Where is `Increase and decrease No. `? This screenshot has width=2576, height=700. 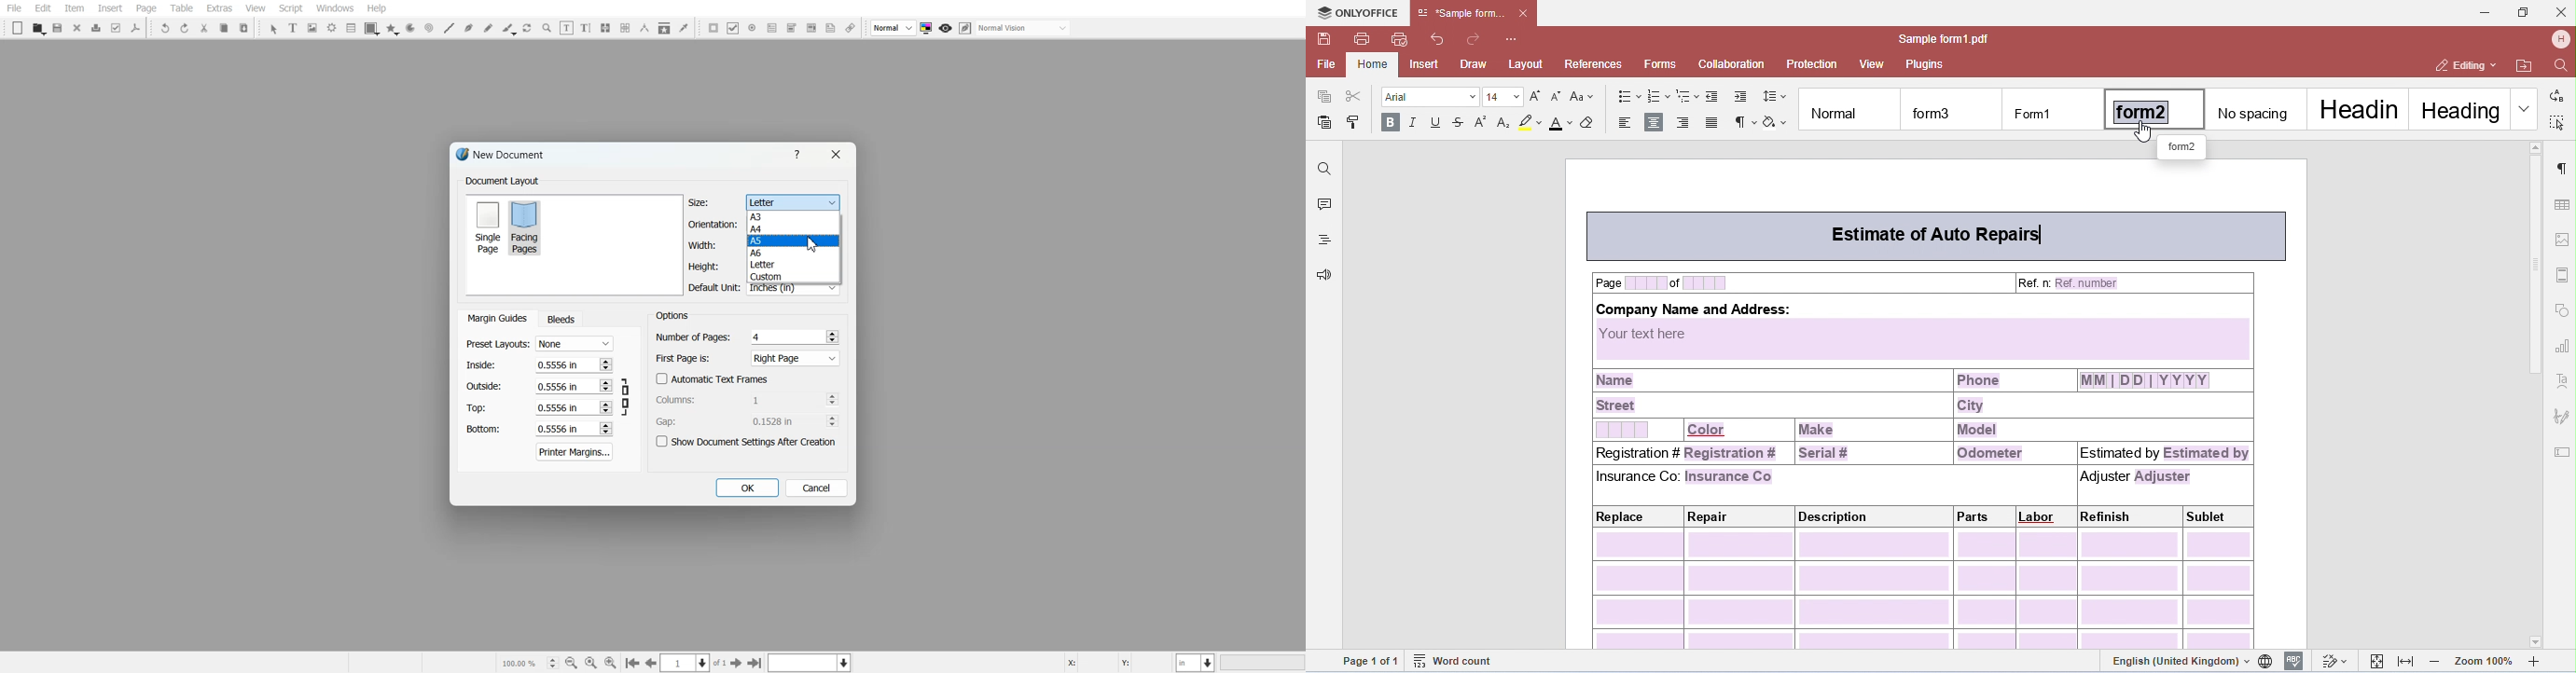 Increase and decrease No.  is located at coordinates (605, 408).